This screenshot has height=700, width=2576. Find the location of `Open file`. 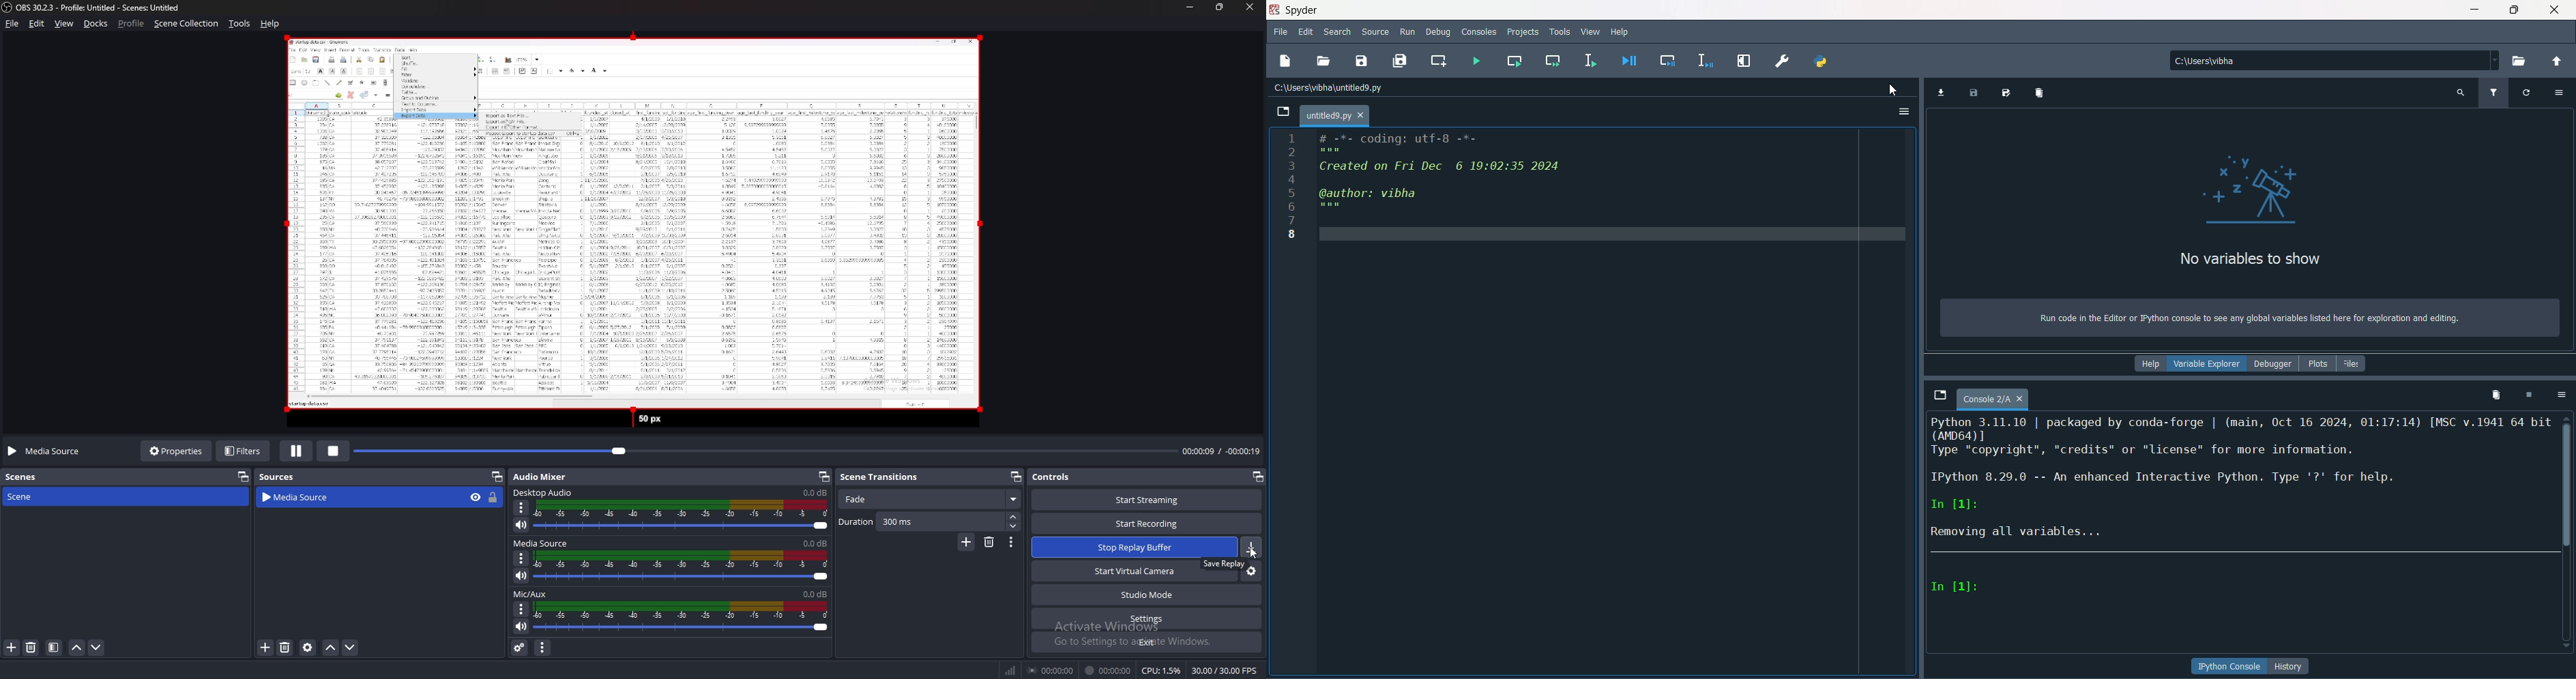

Open file is located at coordinates (1283, 112).